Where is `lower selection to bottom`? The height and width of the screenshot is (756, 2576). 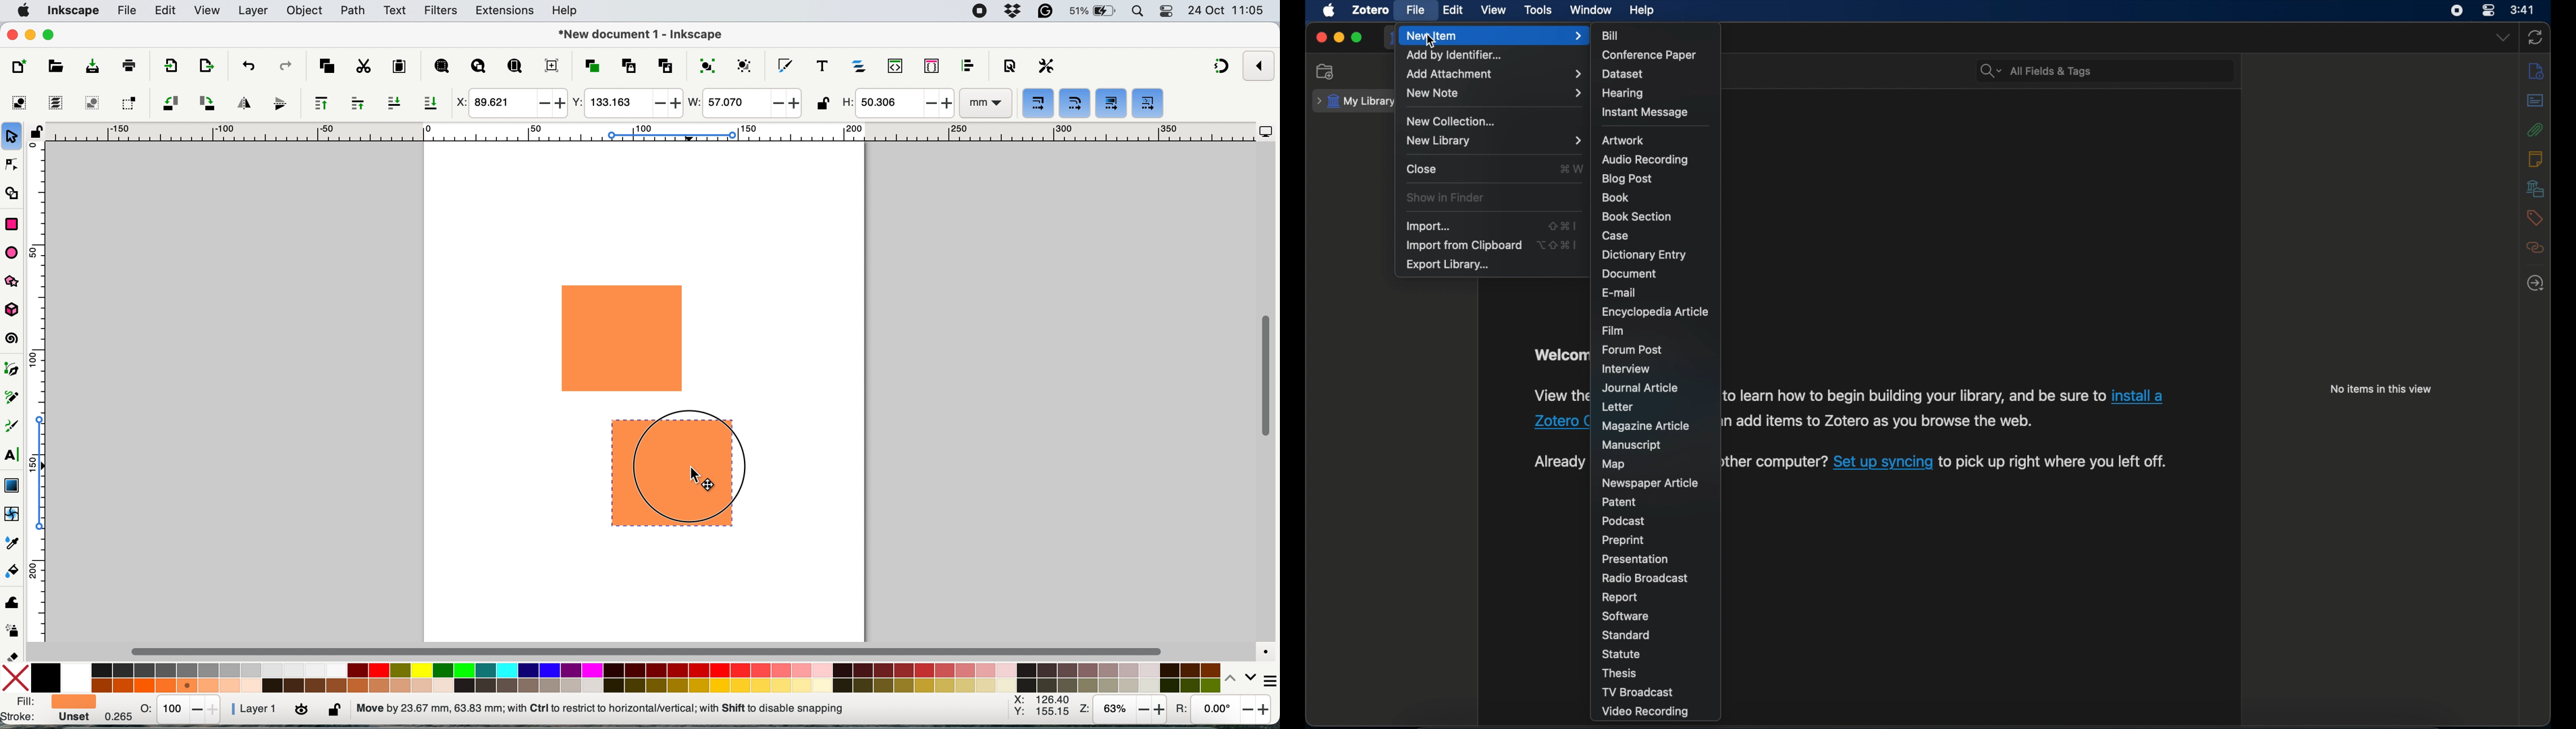
lower selection to bottom is located at coordinates (433, 104).